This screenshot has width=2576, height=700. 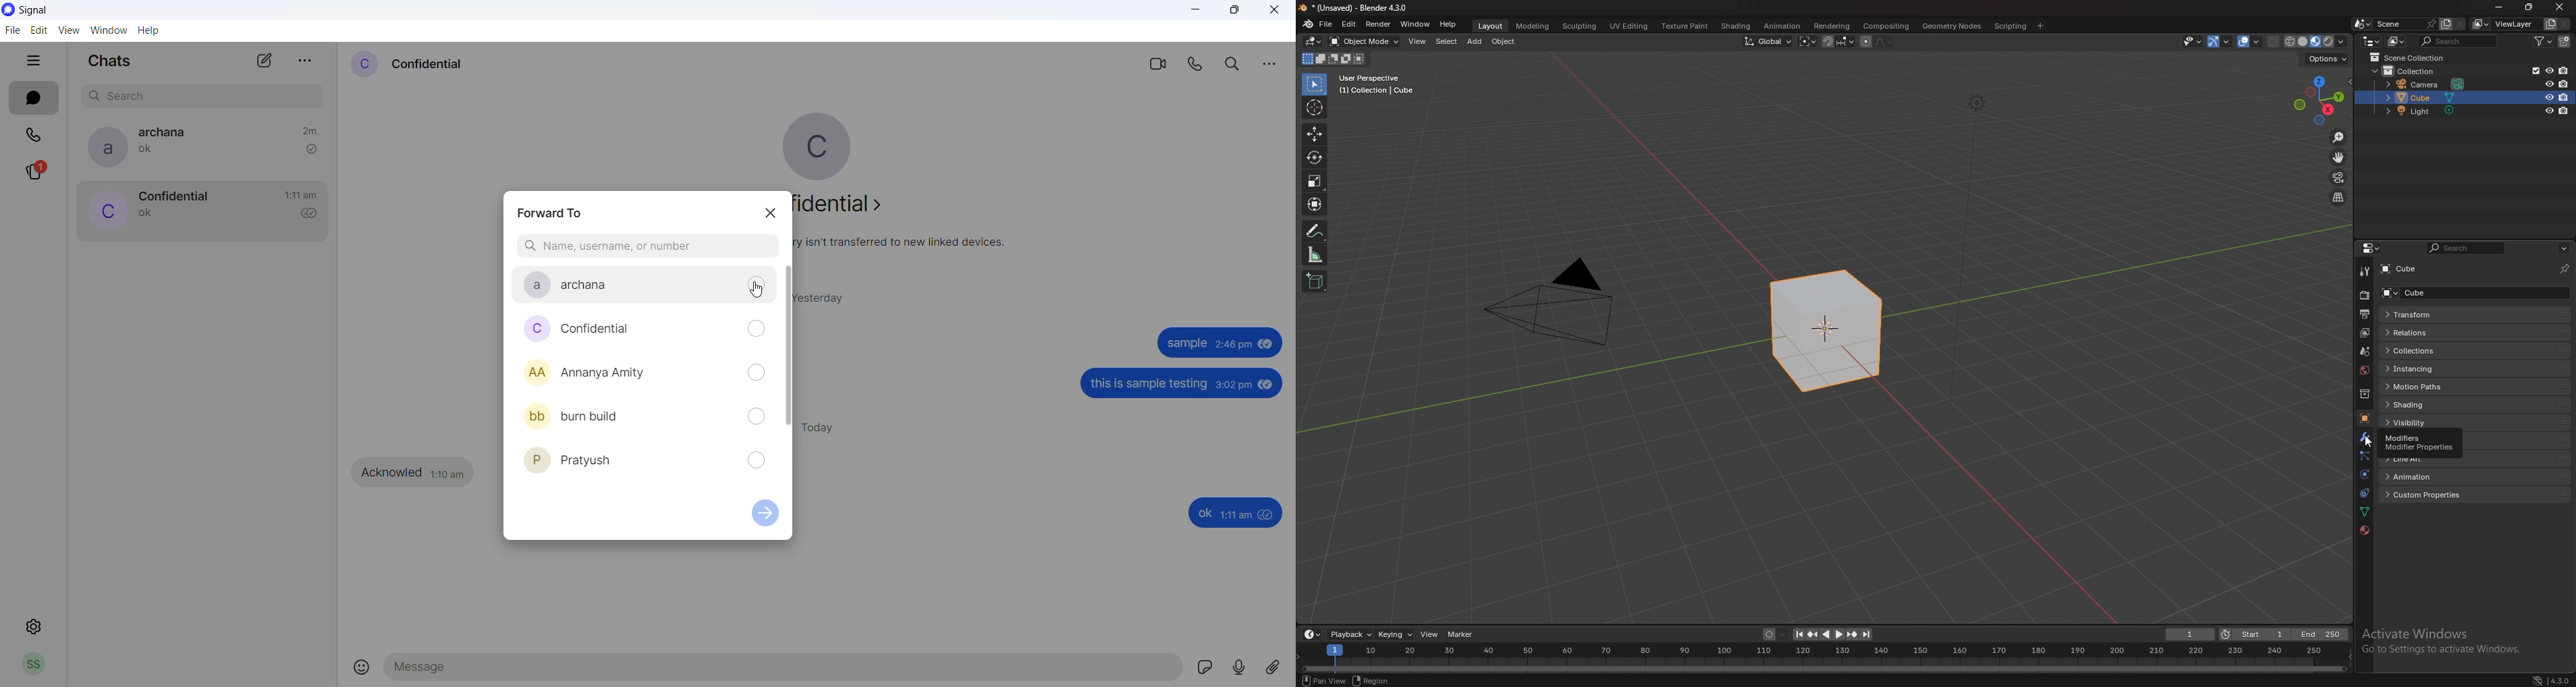 What do you see at coordinates (2396, 41) in the screenshot?
I see `display mode` at bounding box center [2396, 41].